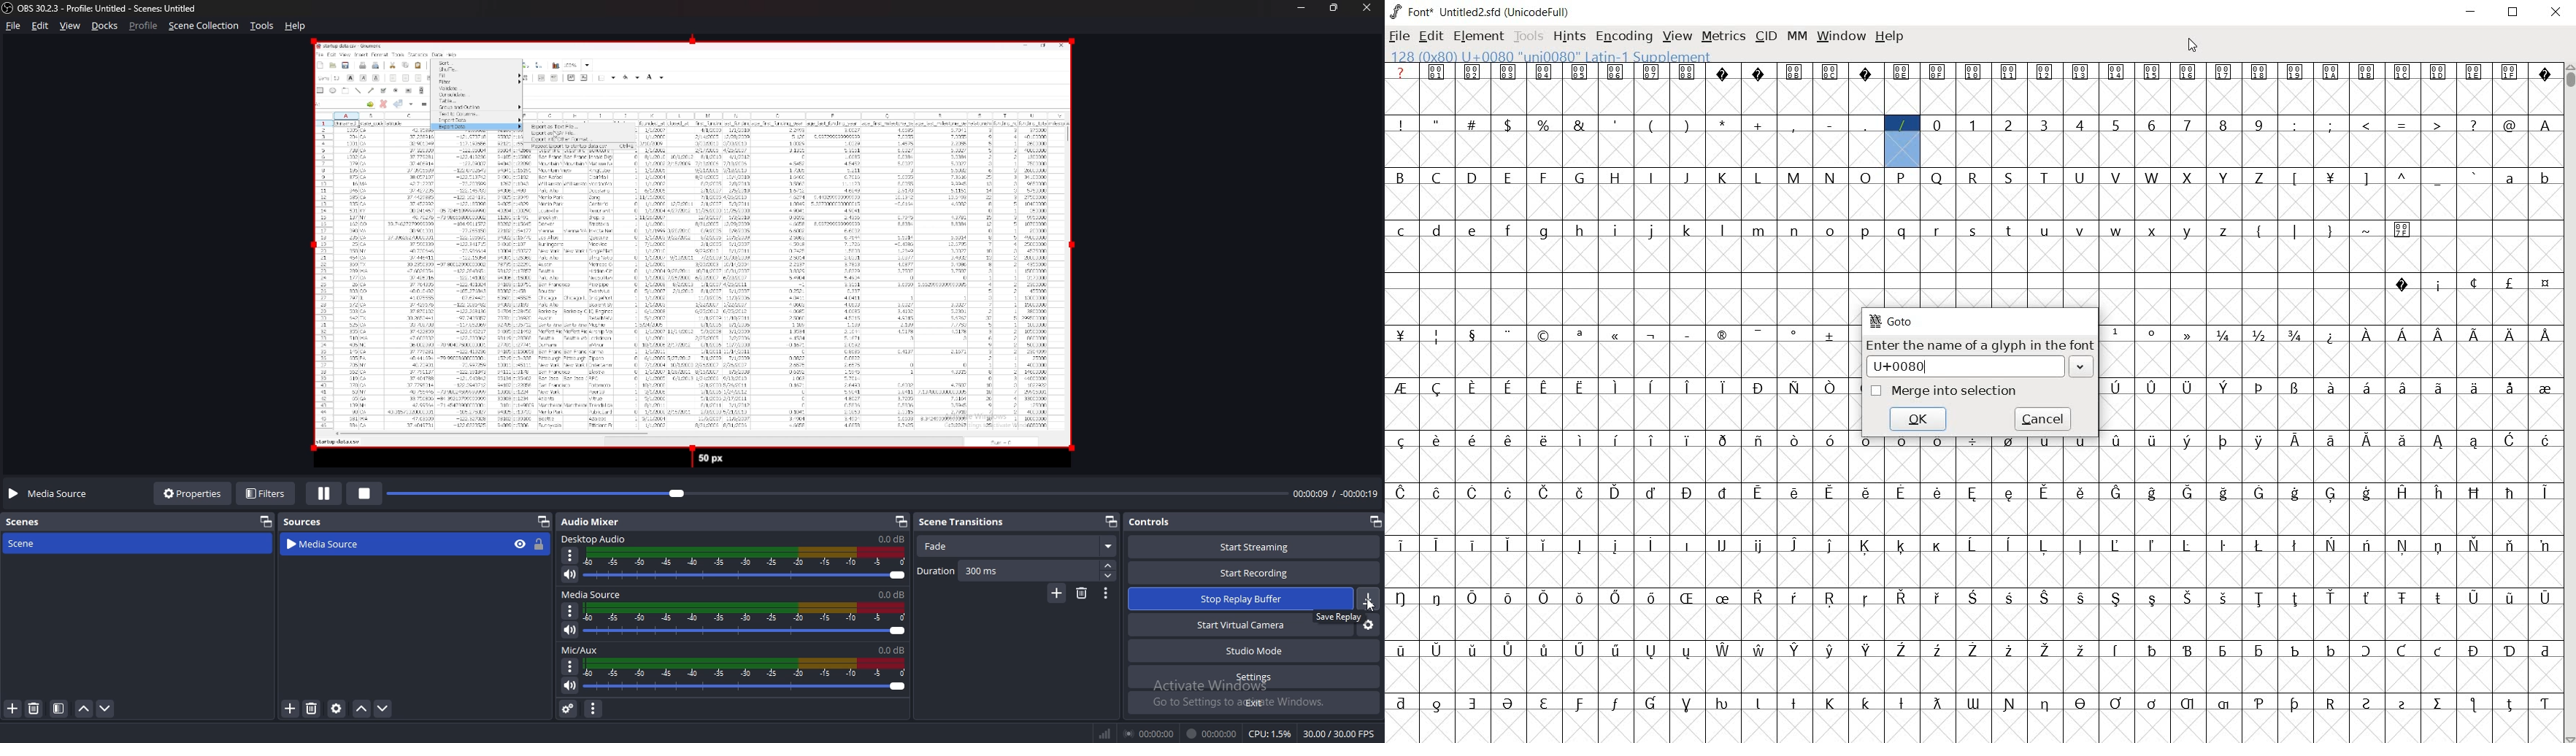  Describe the element at coordinates (1723, 544) in the screenshot. I see `glyph` at that location.